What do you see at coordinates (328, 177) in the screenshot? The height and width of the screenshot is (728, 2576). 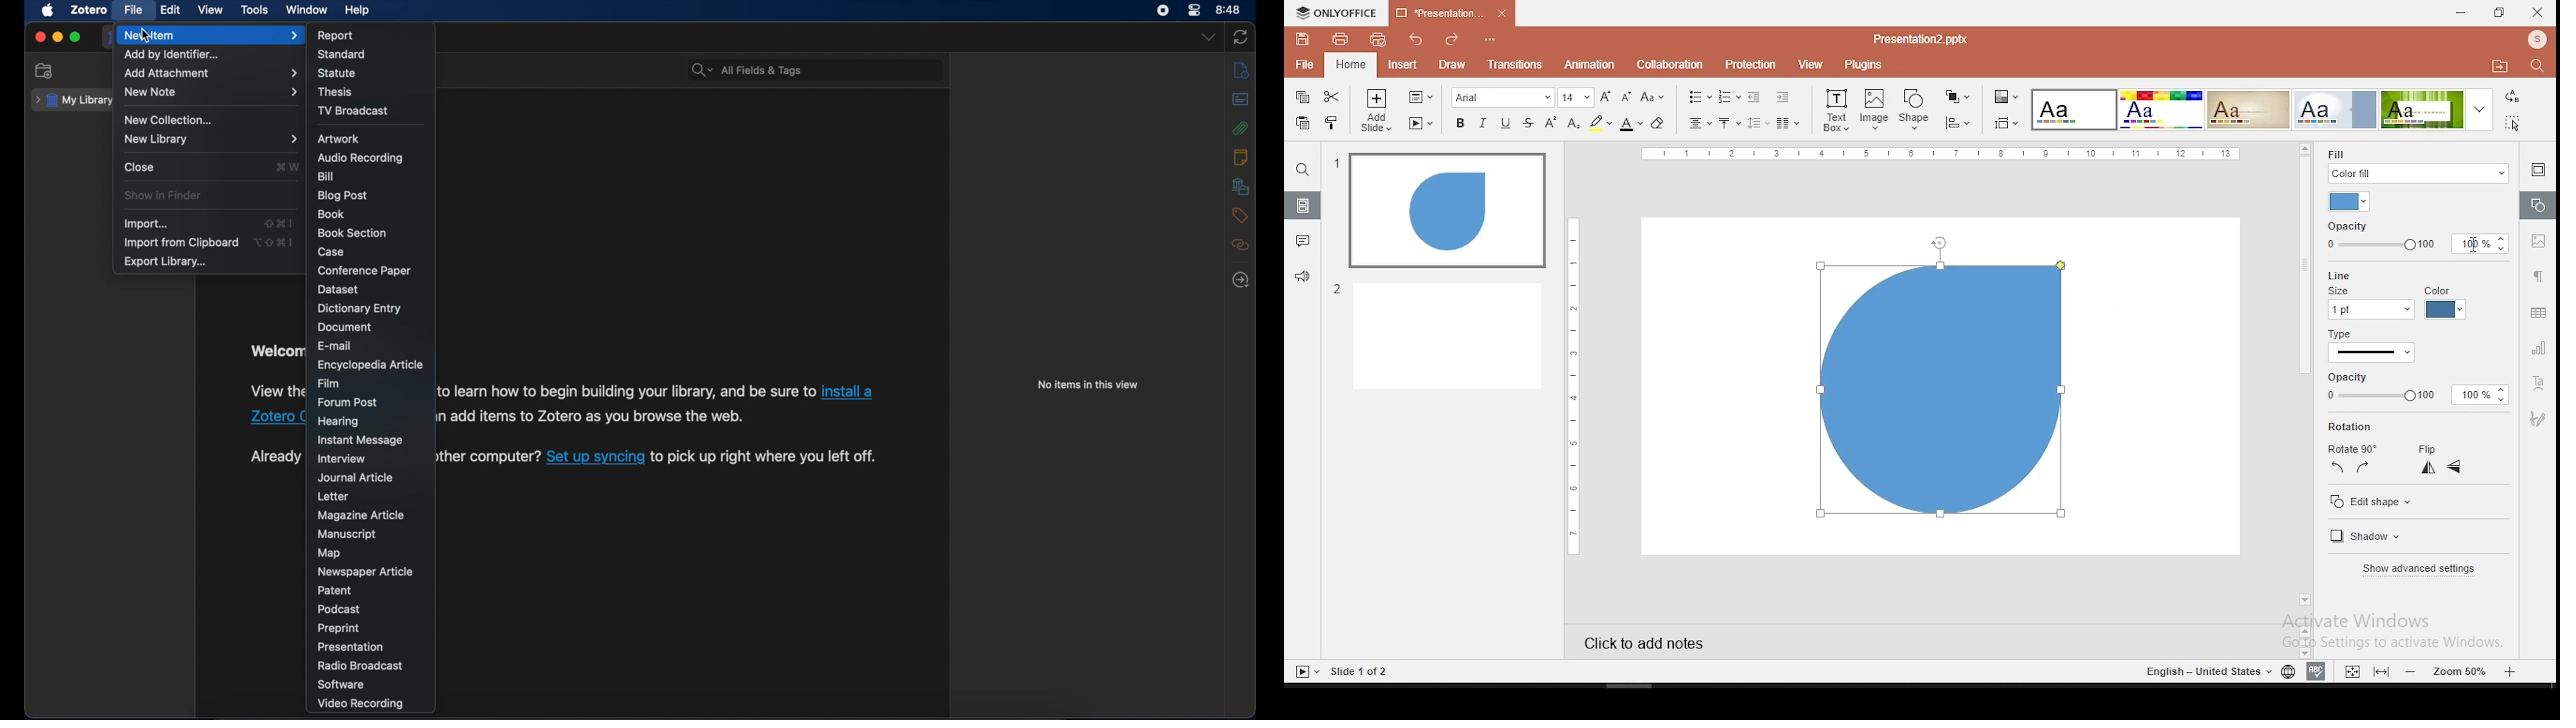 I see `bill` at bounding box center [328, 177].